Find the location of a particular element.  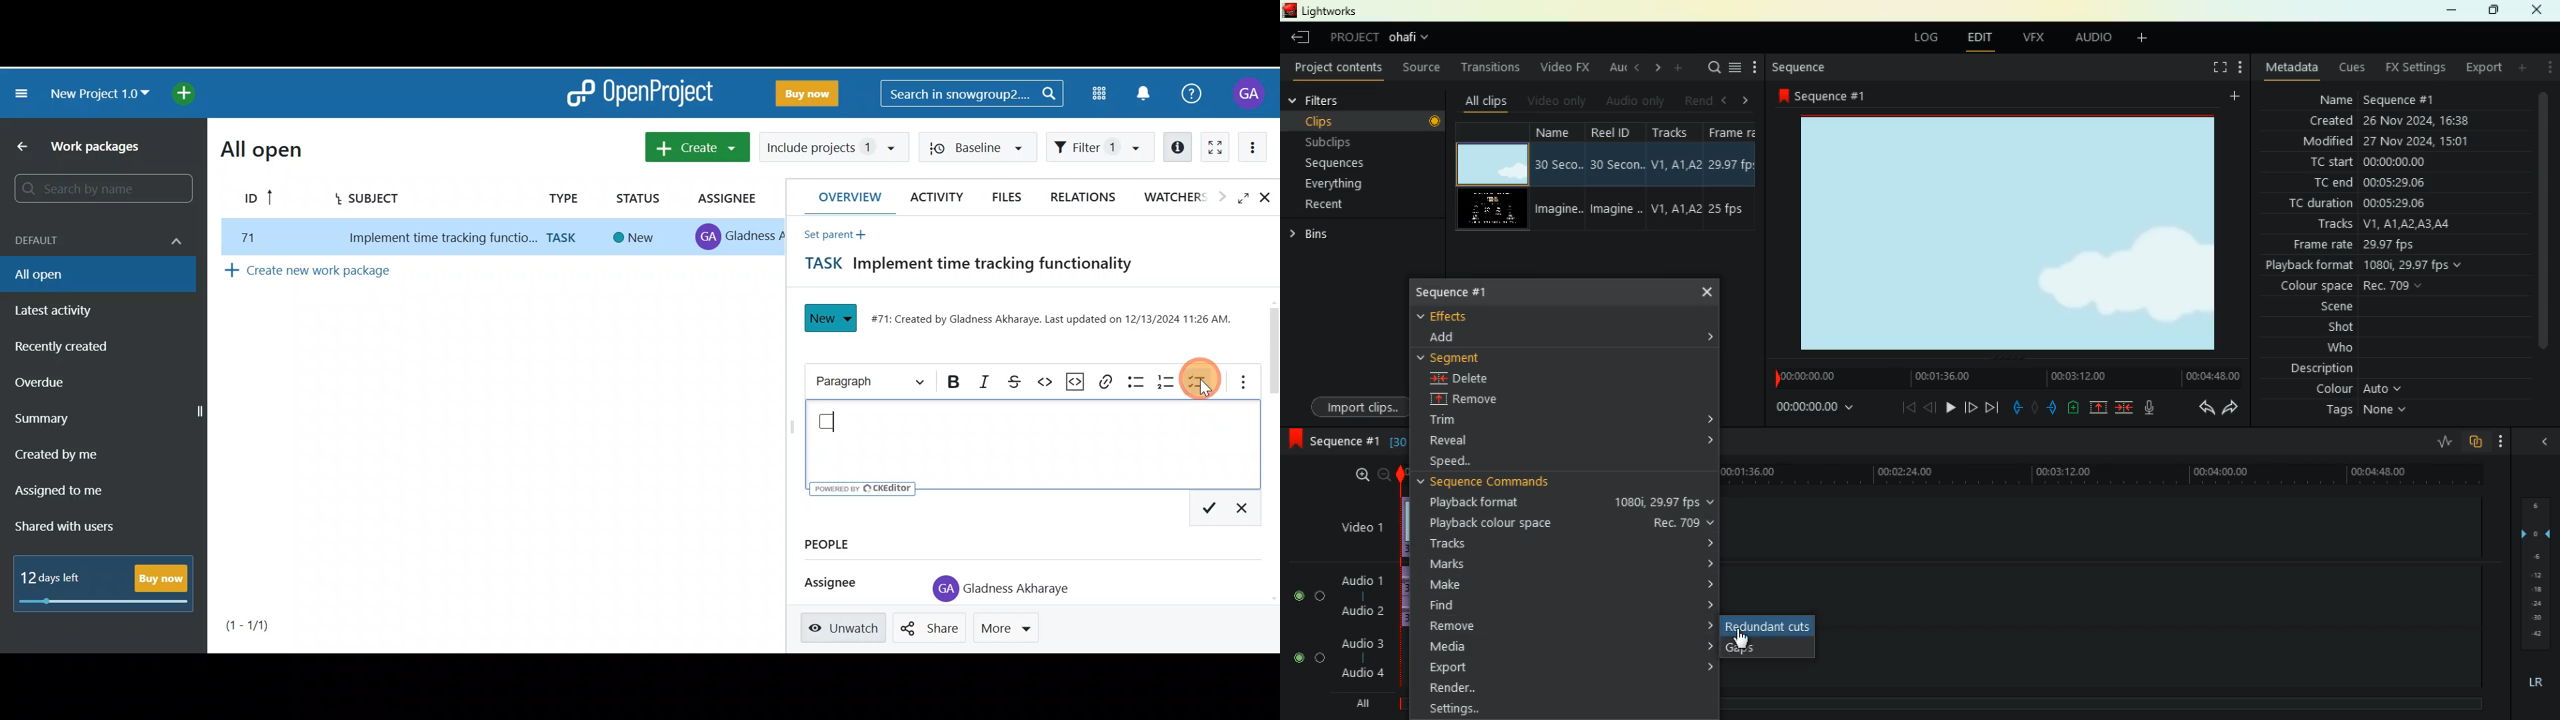

add is located at coordinates (2146, 41).